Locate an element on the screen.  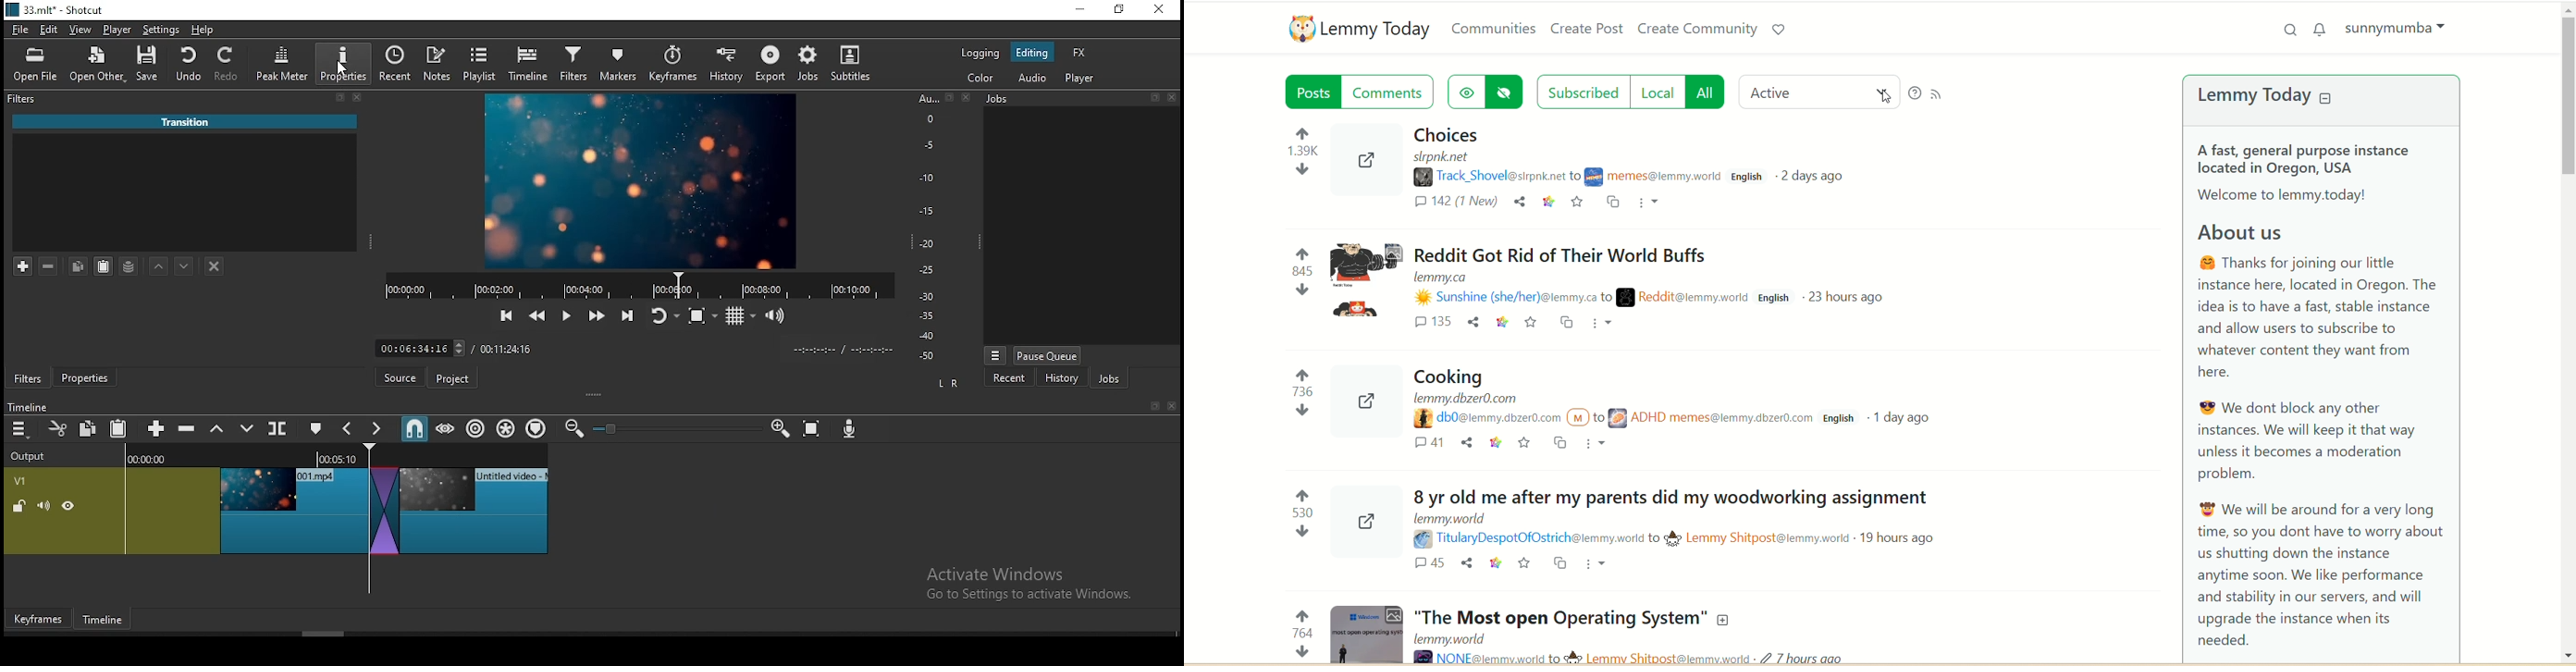
close window is located at coordinates (1158, 10).